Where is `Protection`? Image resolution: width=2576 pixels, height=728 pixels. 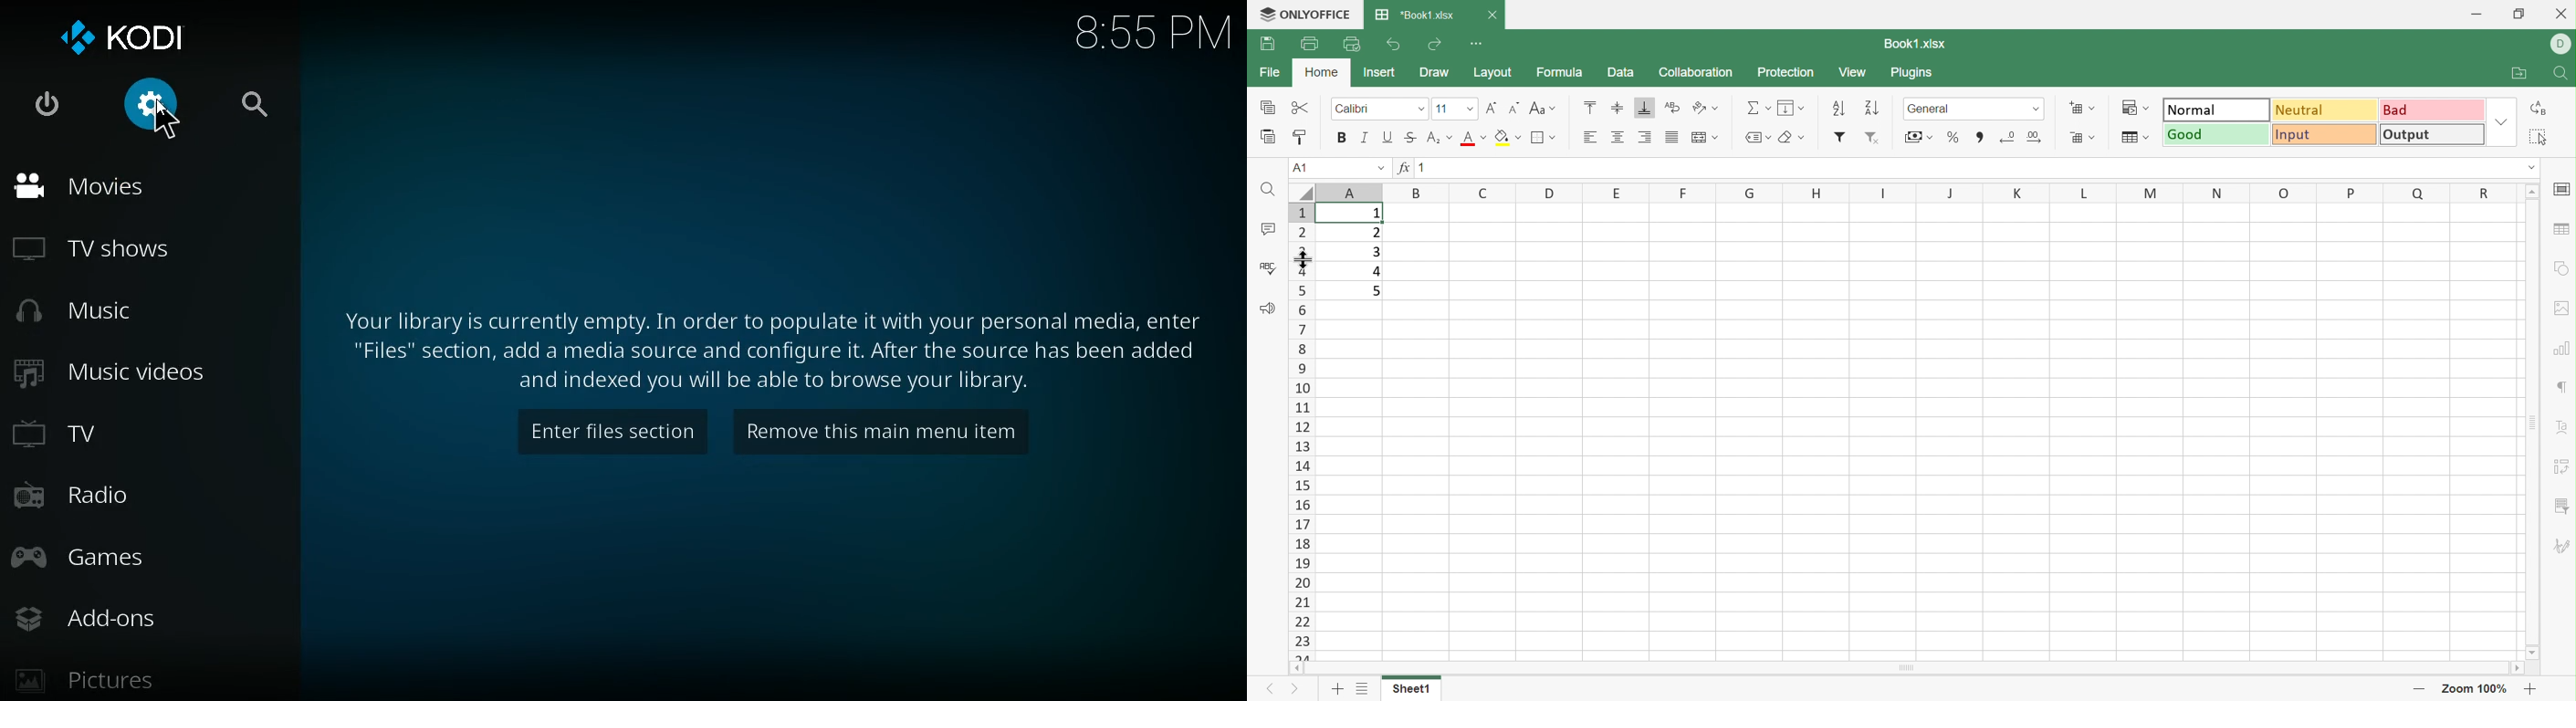
Protection is located at coordinates (1784, 71).